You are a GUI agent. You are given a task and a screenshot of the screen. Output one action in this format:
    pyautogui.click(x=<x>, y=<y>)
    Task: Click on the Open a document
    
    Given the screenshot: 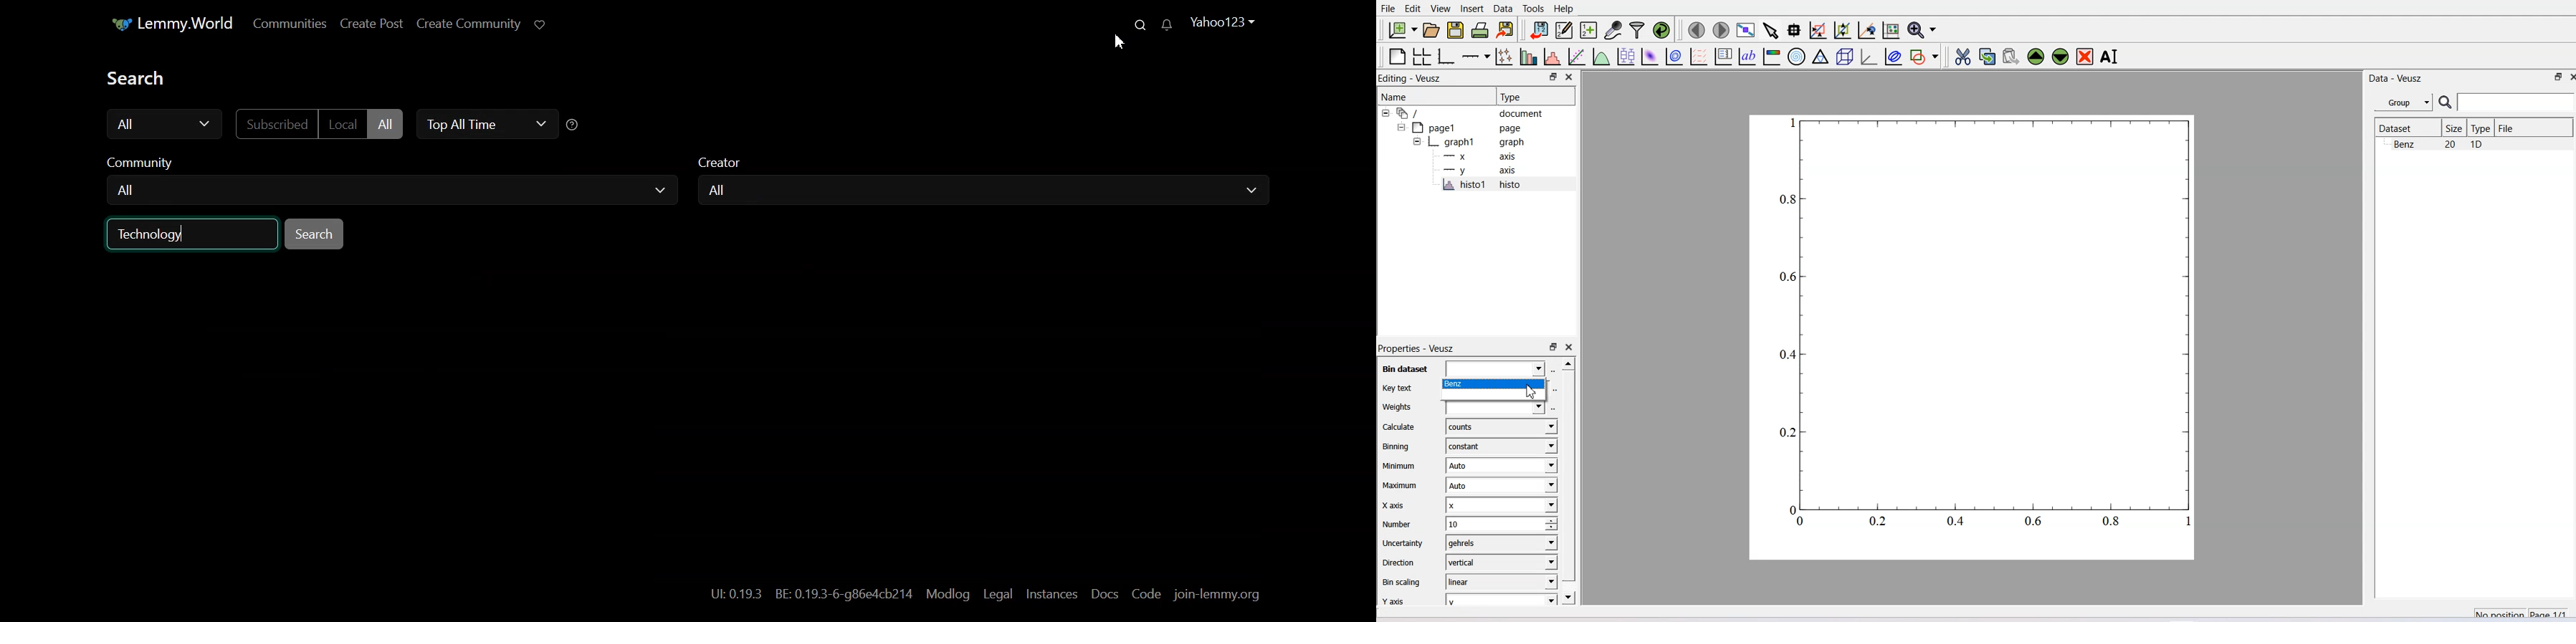 What is the action you would take?
    pyautogui.click(x=1431, y=30)
    